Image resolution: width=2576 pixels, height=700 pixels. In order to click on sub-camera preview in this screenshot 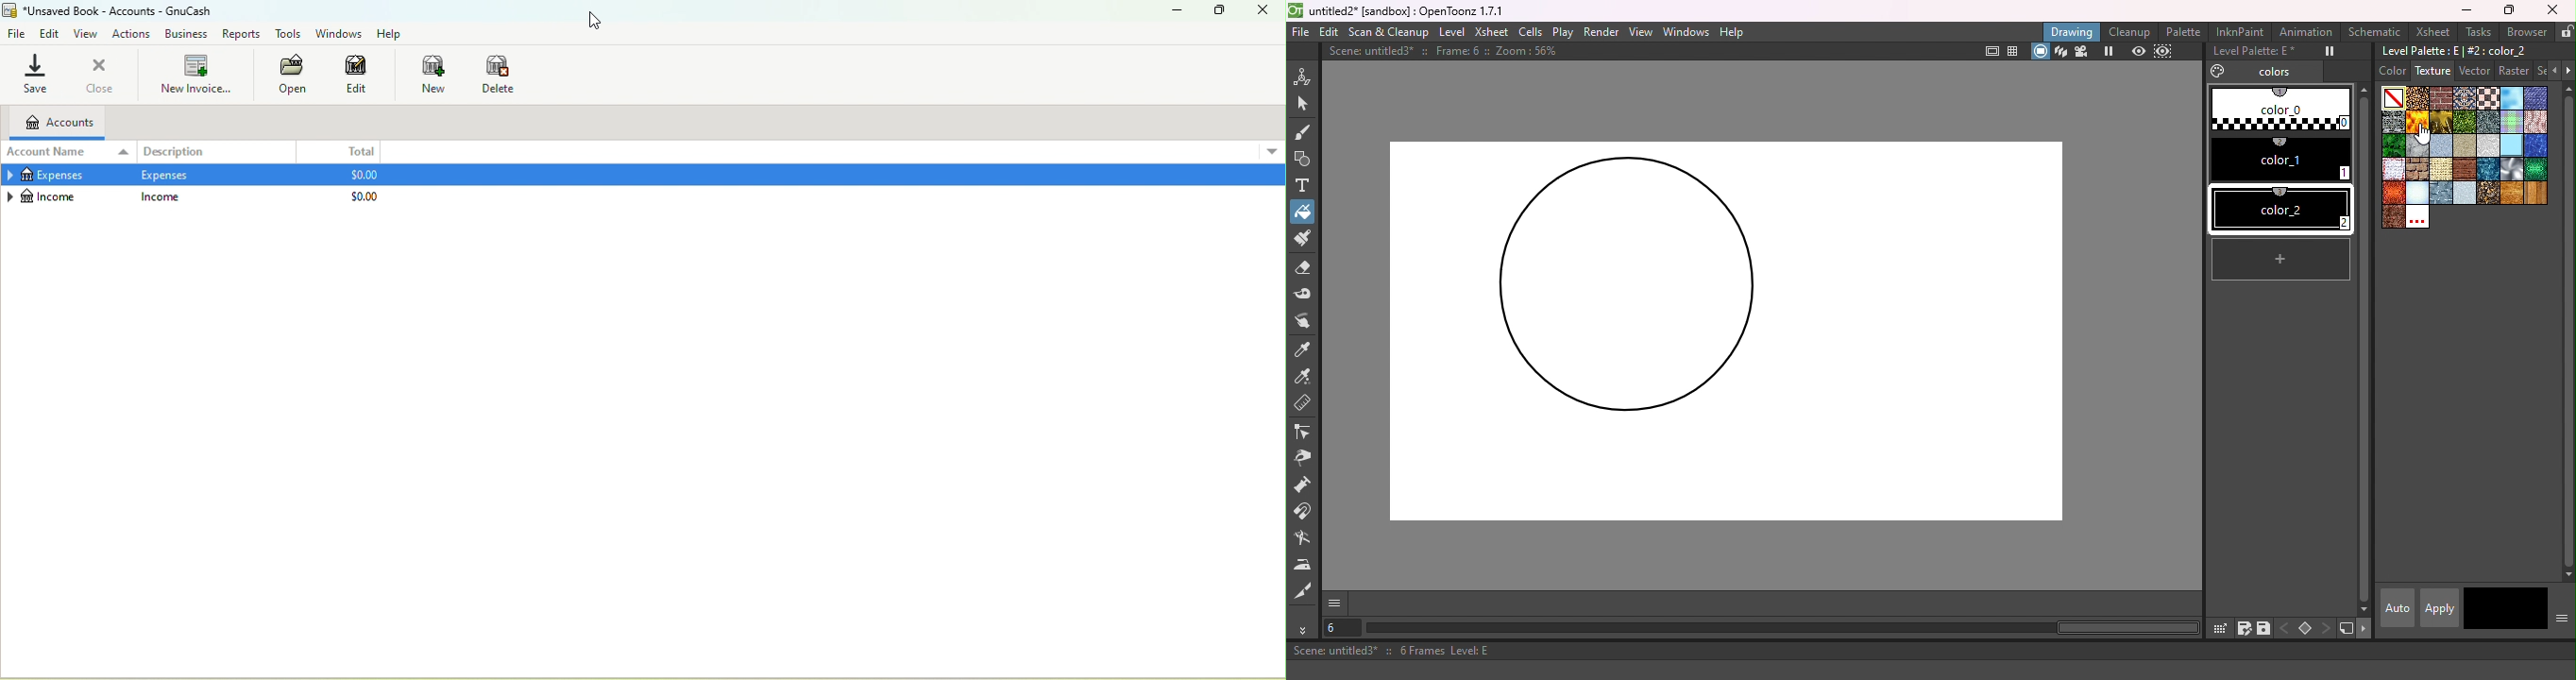, I will do `click(2163, 51)`.